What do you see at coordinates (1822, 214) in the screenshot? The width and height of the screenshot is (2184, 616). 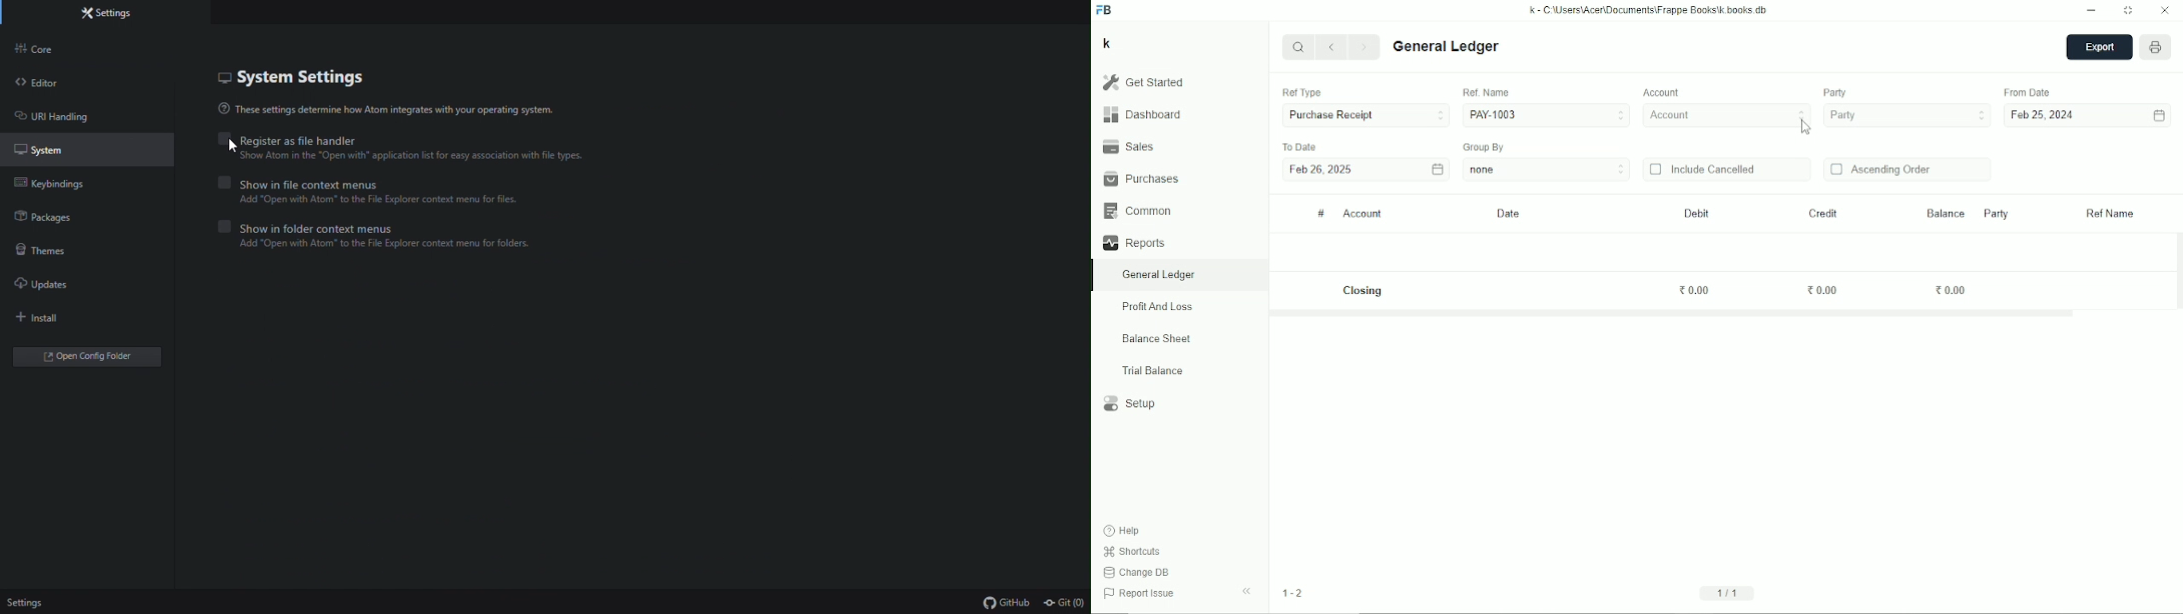 I see `Credit` at bounding box center [1822, 214].